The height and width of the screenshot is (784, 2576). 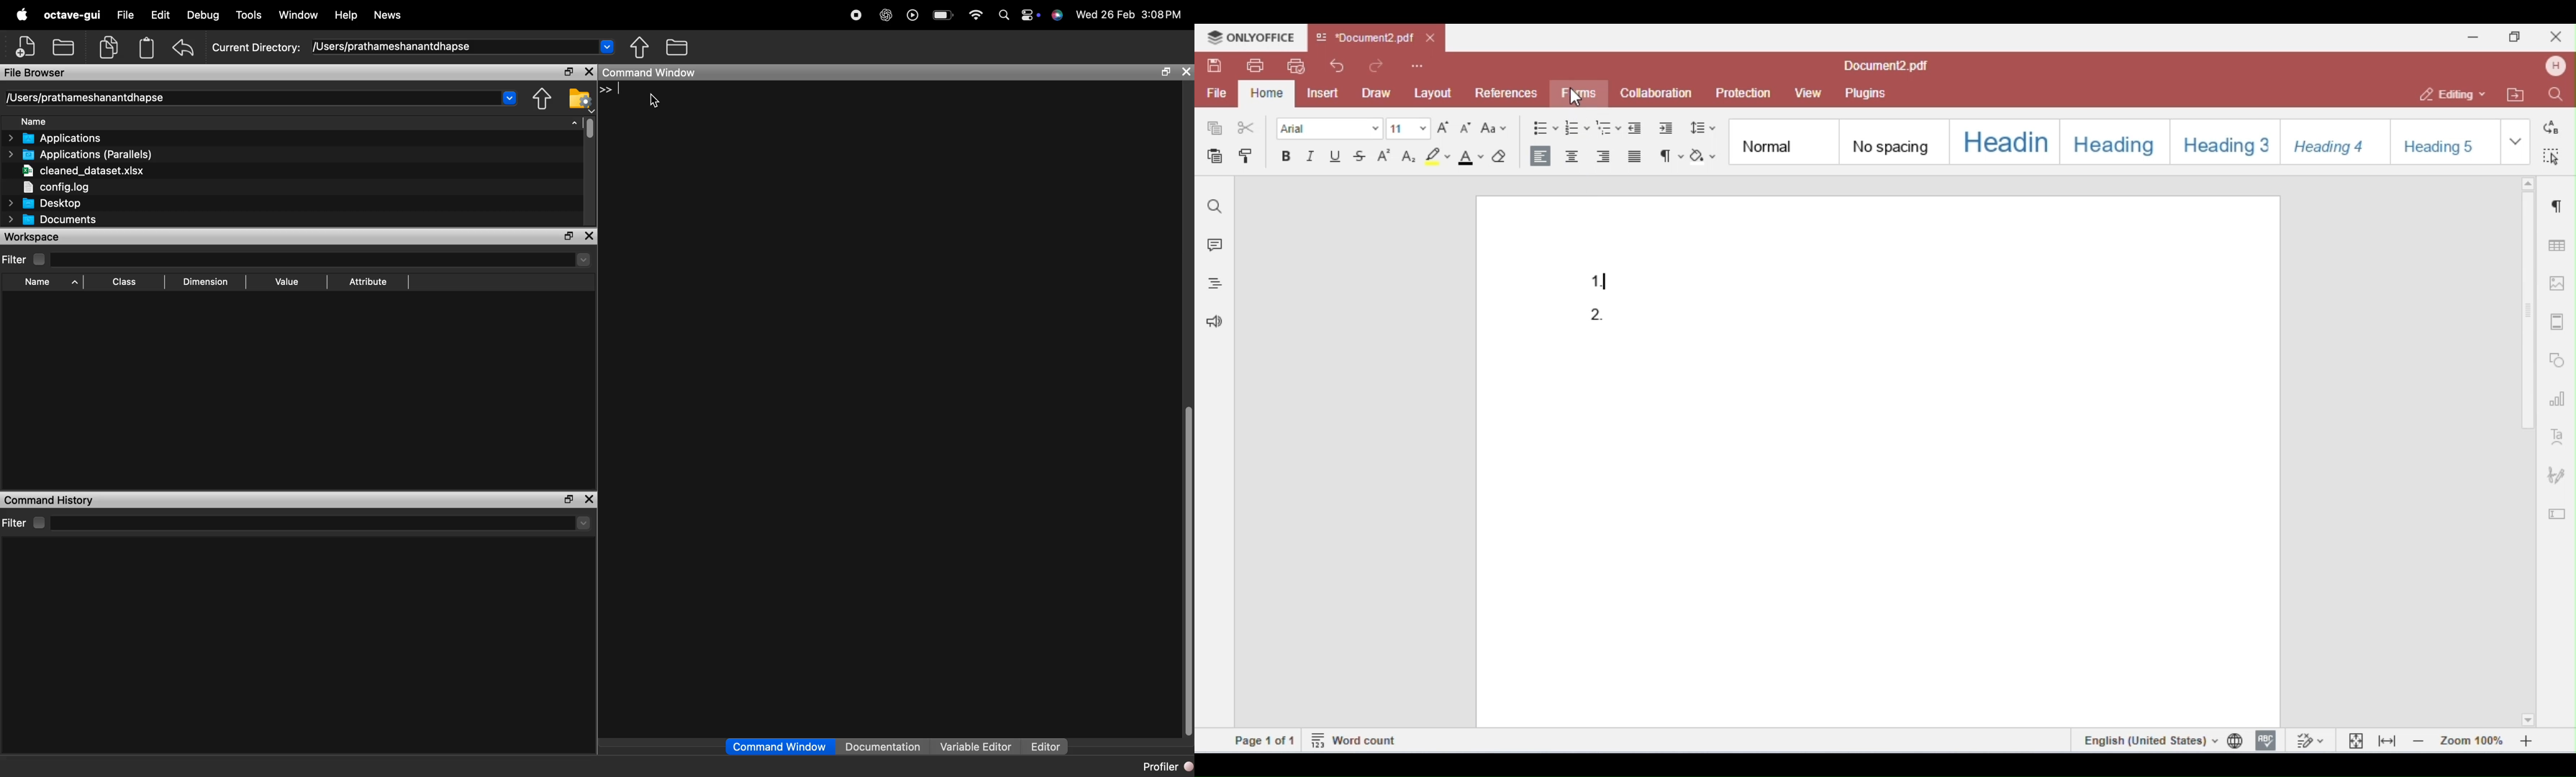 I want to click on copy, so click(x=110, y=46).